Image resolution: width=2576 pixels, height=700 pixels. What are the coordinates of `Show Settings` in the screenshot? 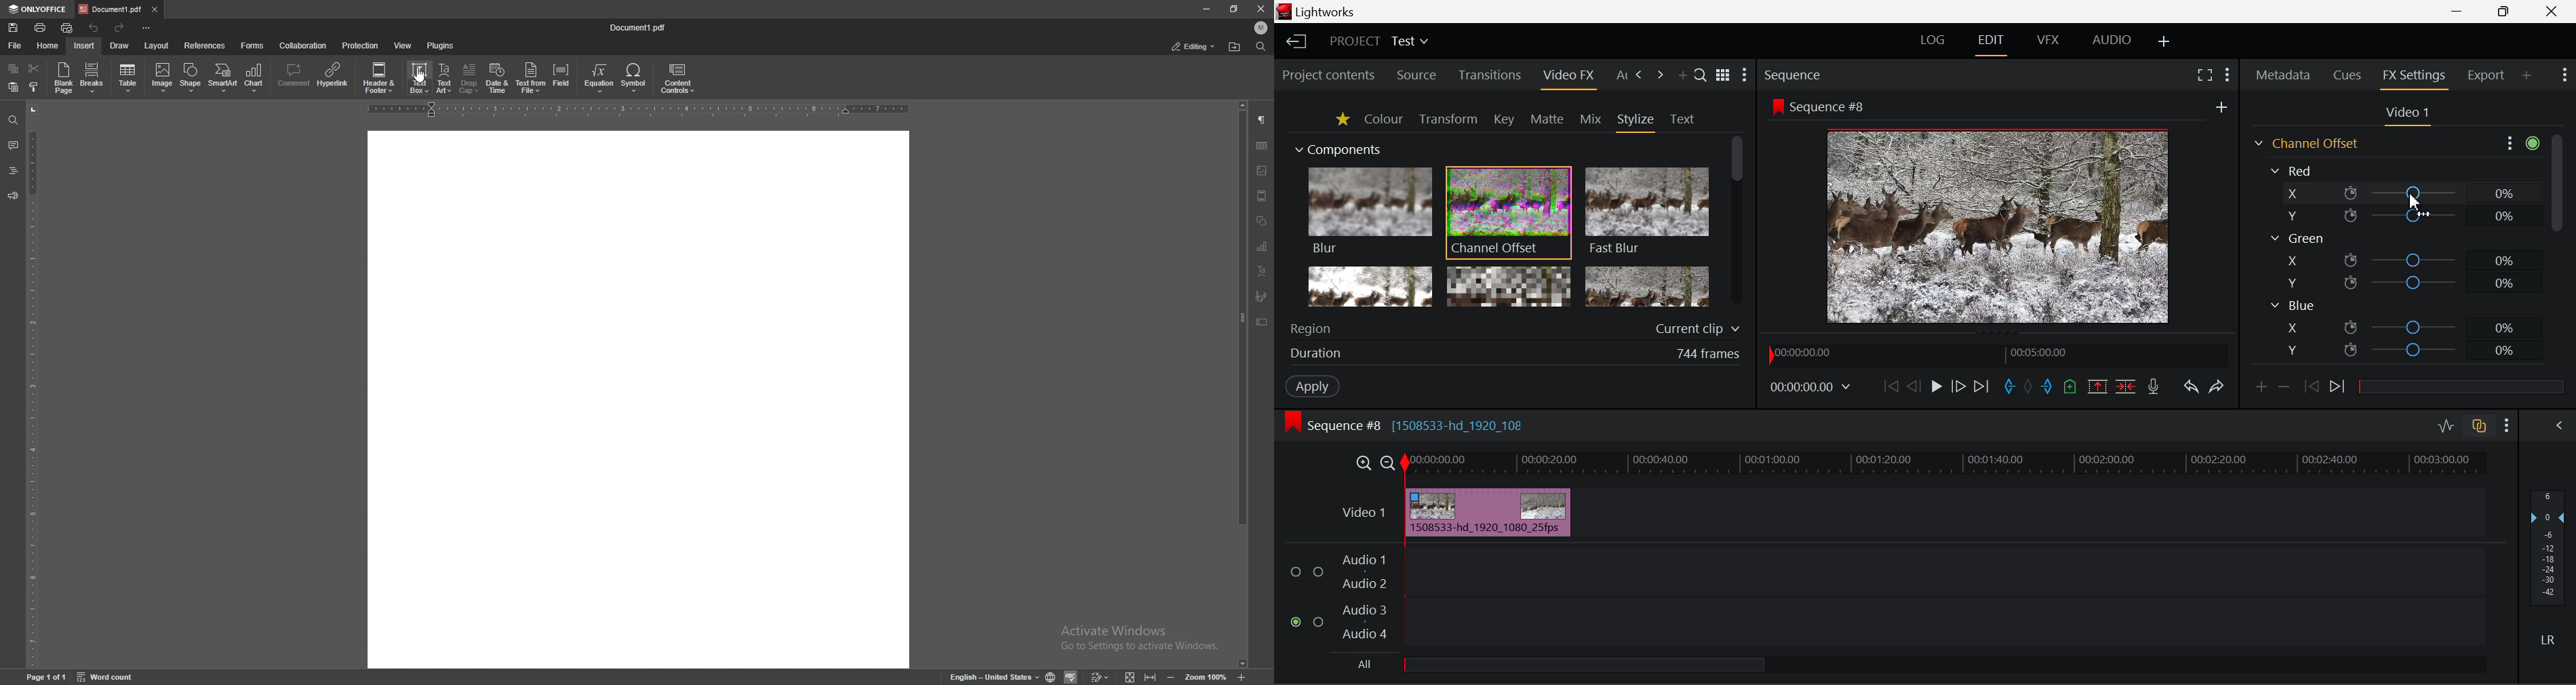 It's located at (1746, 75).